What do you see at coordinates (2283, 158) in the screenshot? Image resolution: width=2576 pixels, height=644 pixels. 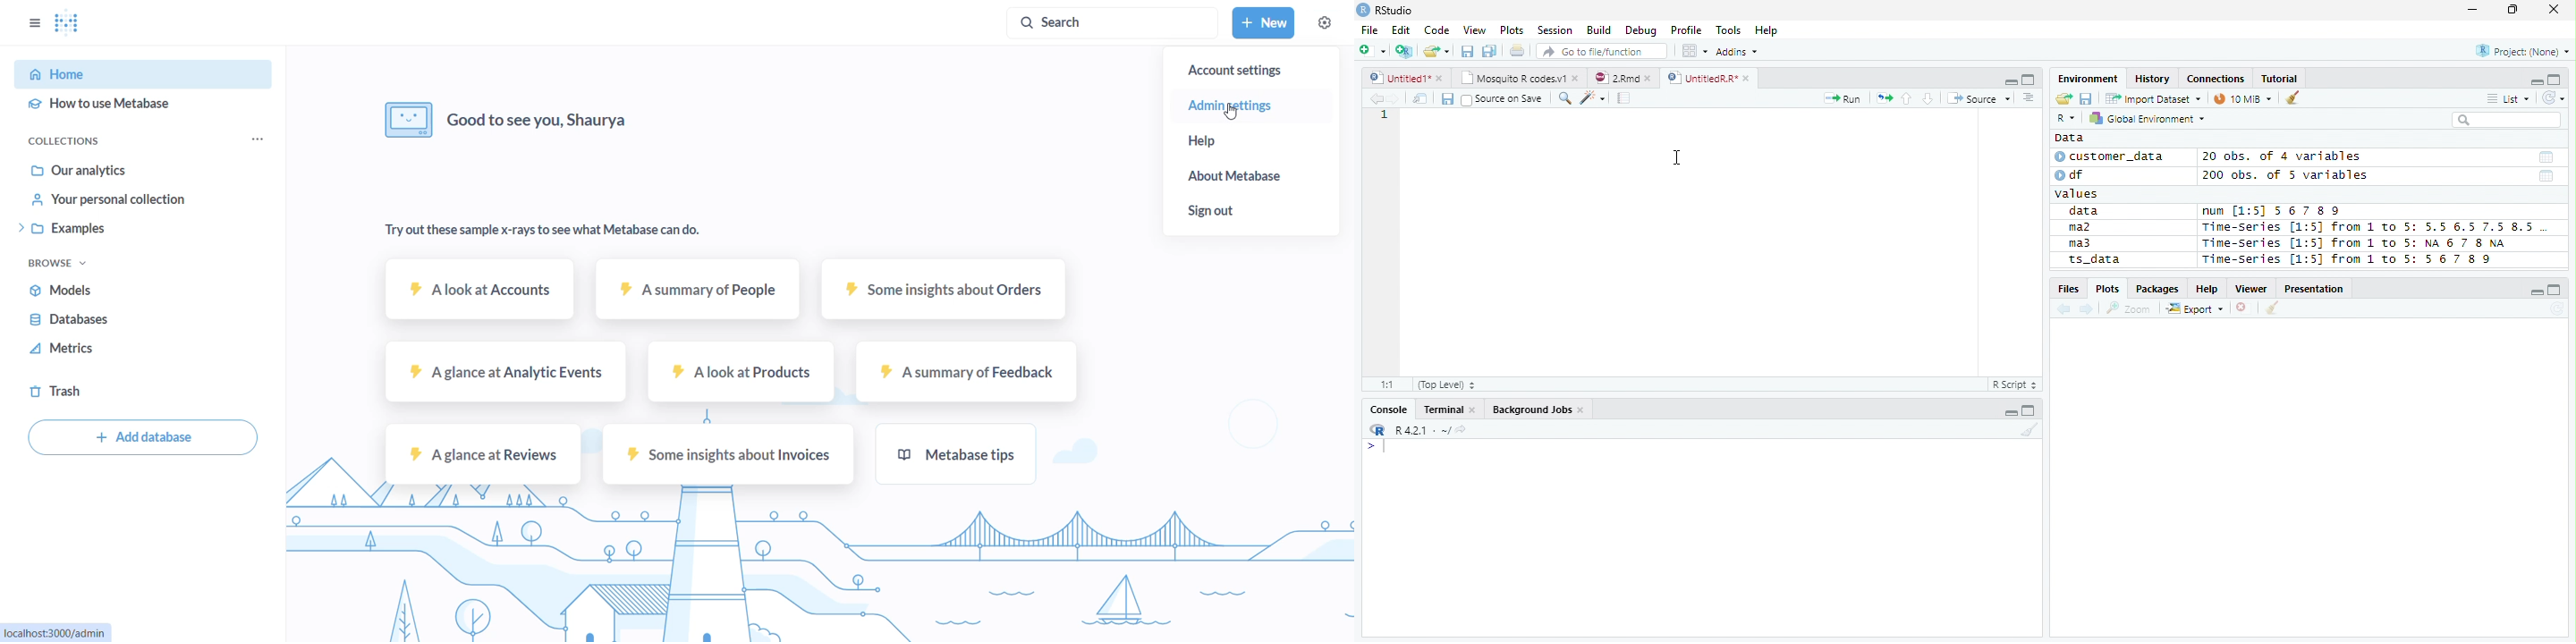 I see `20 obs. of 4 variables` at bounding box center [2283, 158].